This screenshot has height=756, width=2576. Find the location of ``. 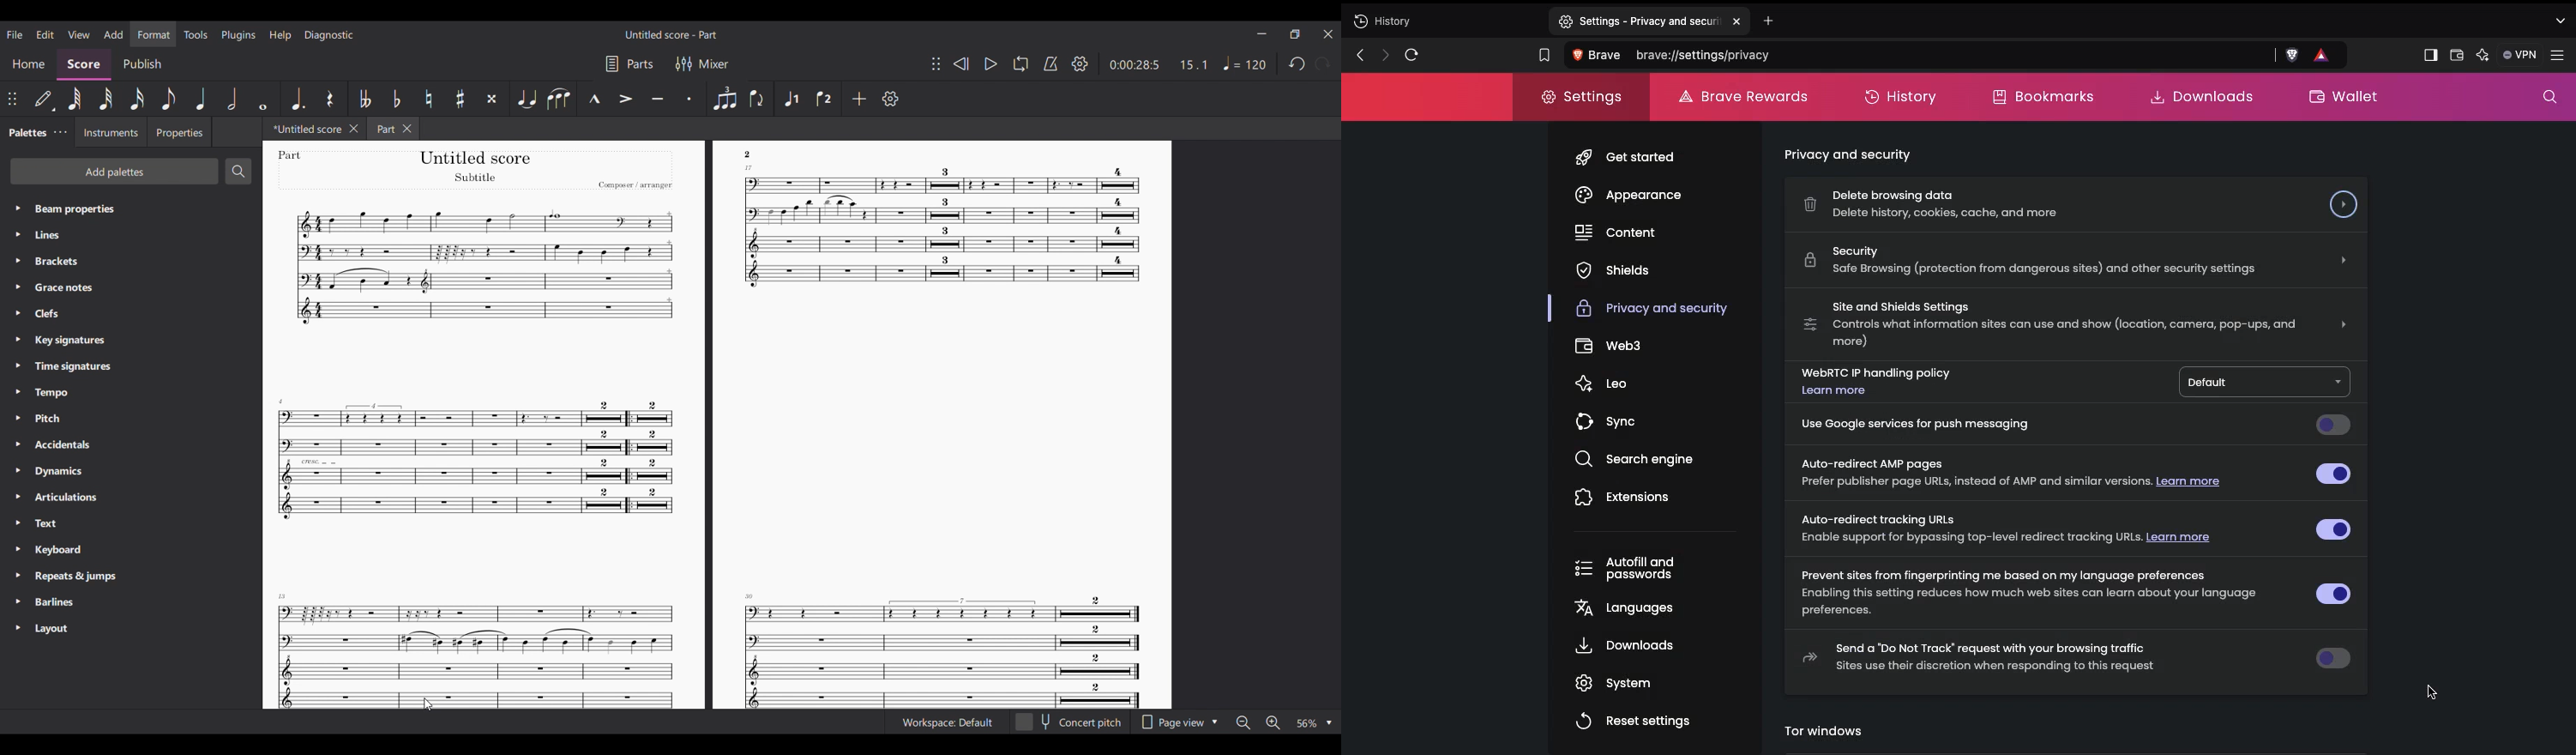

 is located at coordinates (477, 637).